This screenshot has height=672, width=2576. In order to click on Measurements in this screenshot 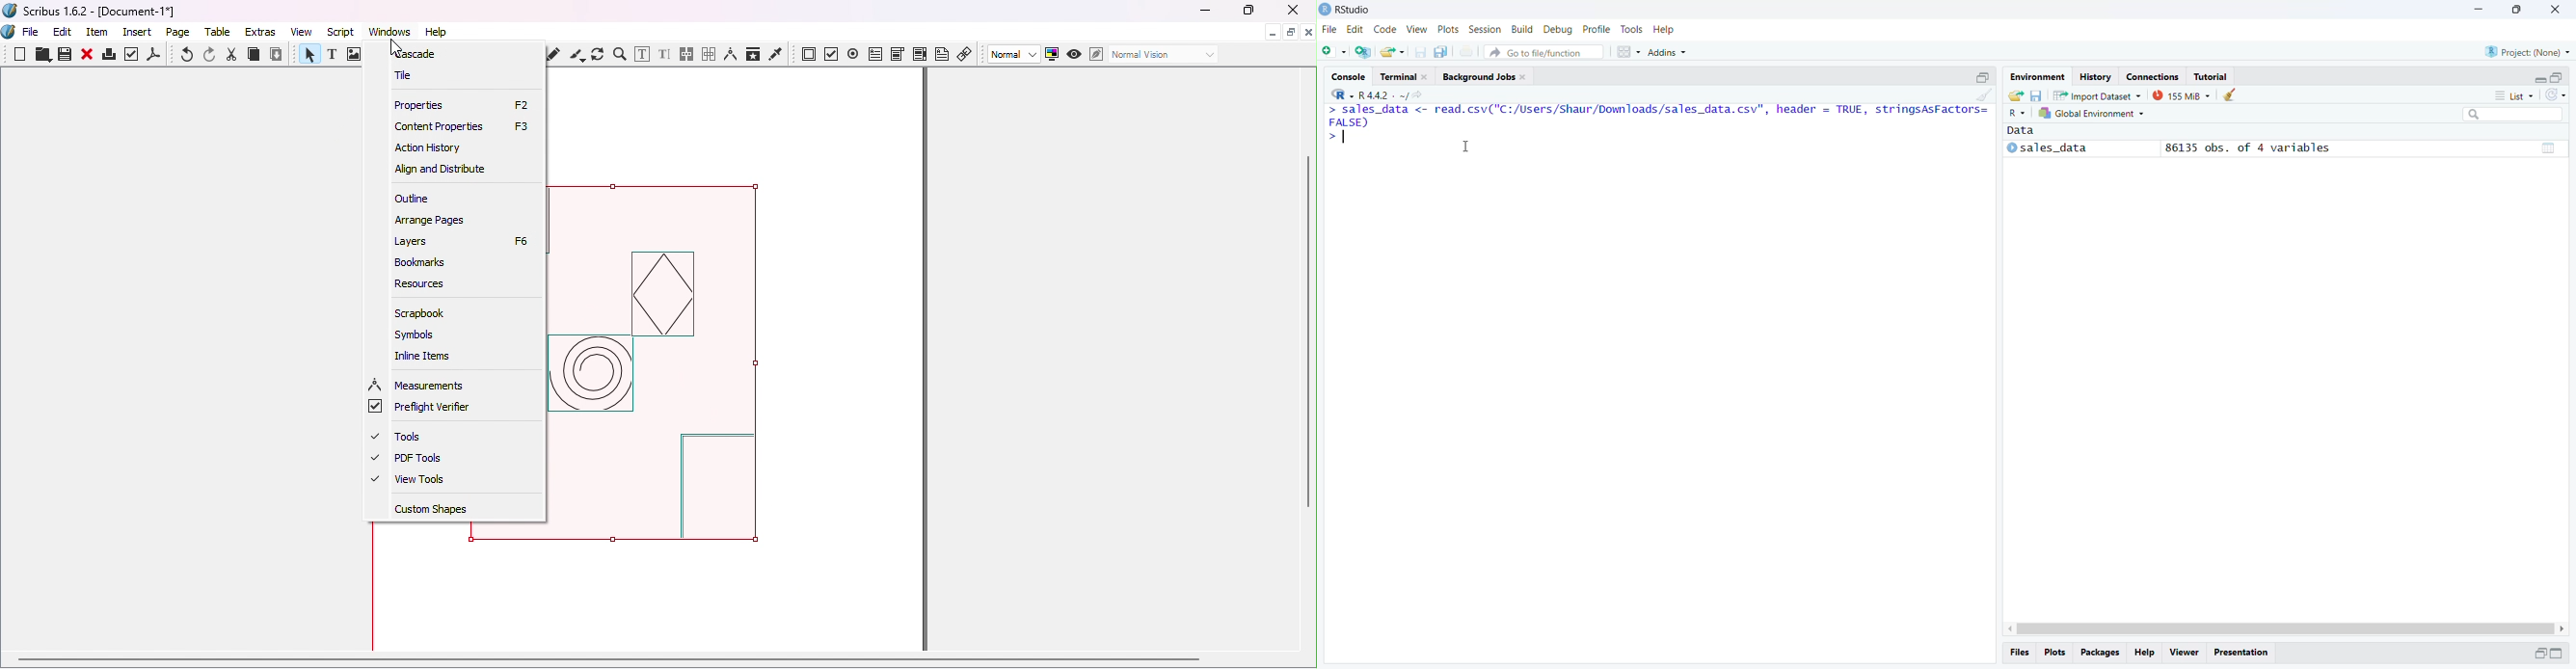, I will do `click(419, 386)`.